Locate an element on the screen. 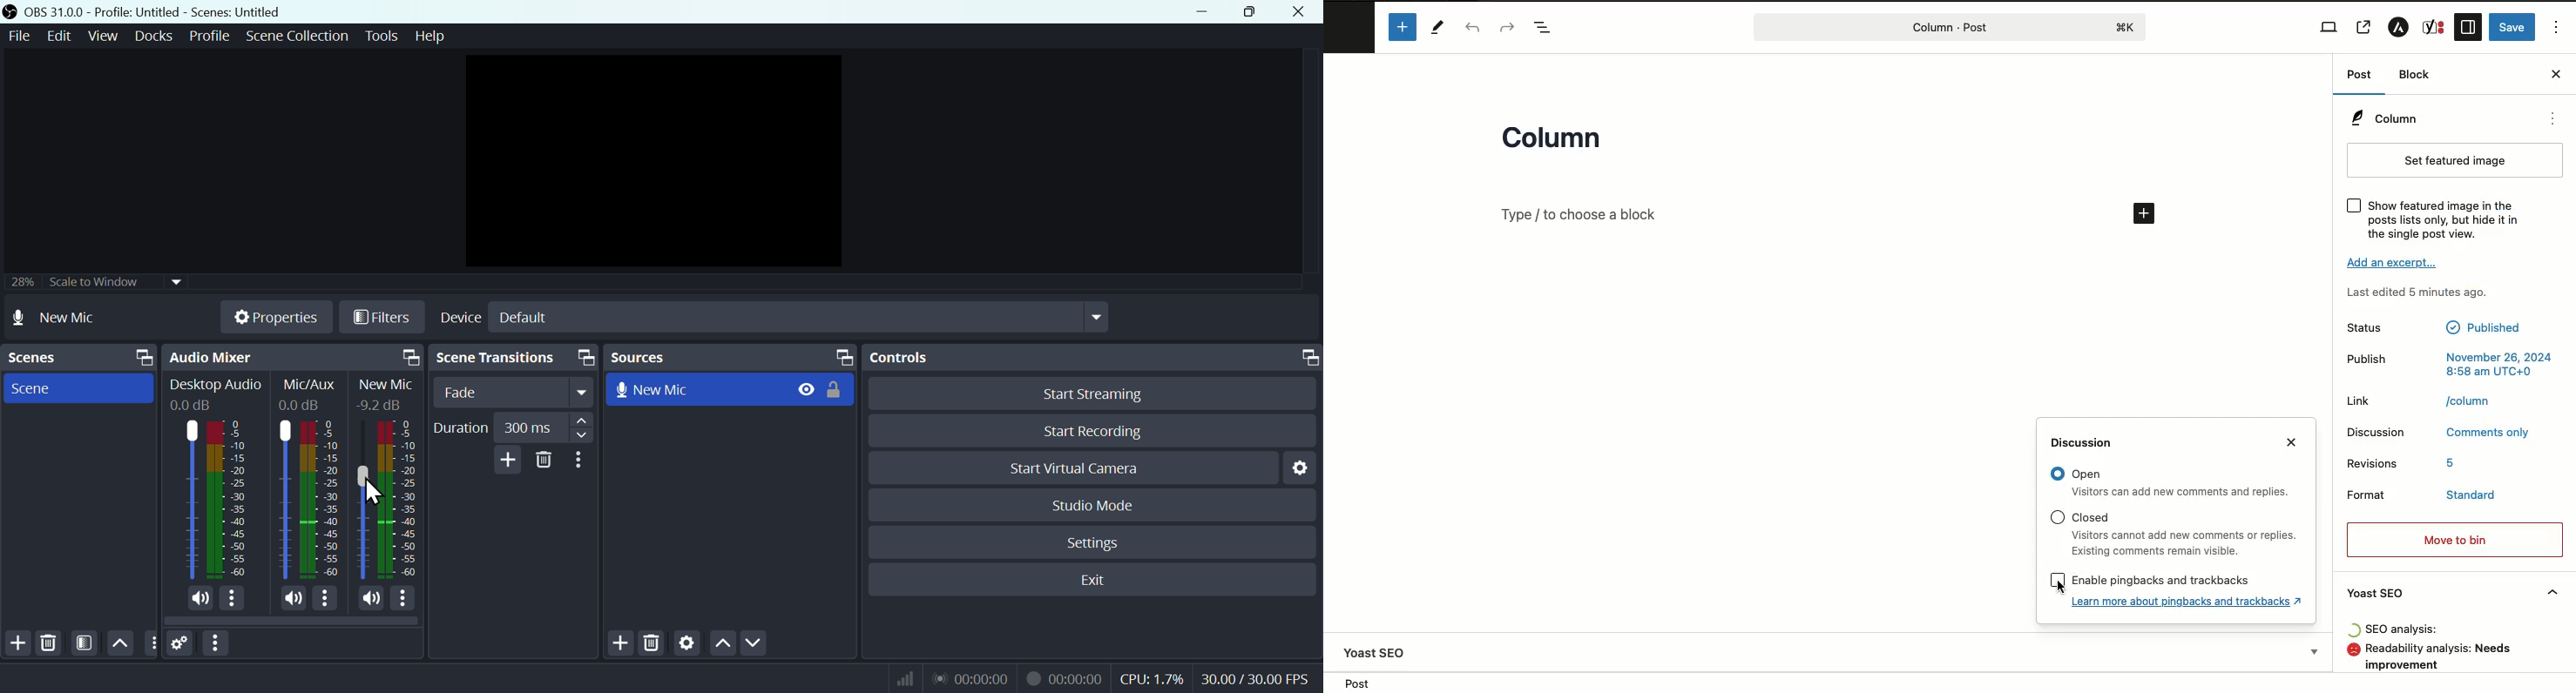 The width and height of the screenshot is (2576, 700). Scene transitions is located at coordinates (511, 359).